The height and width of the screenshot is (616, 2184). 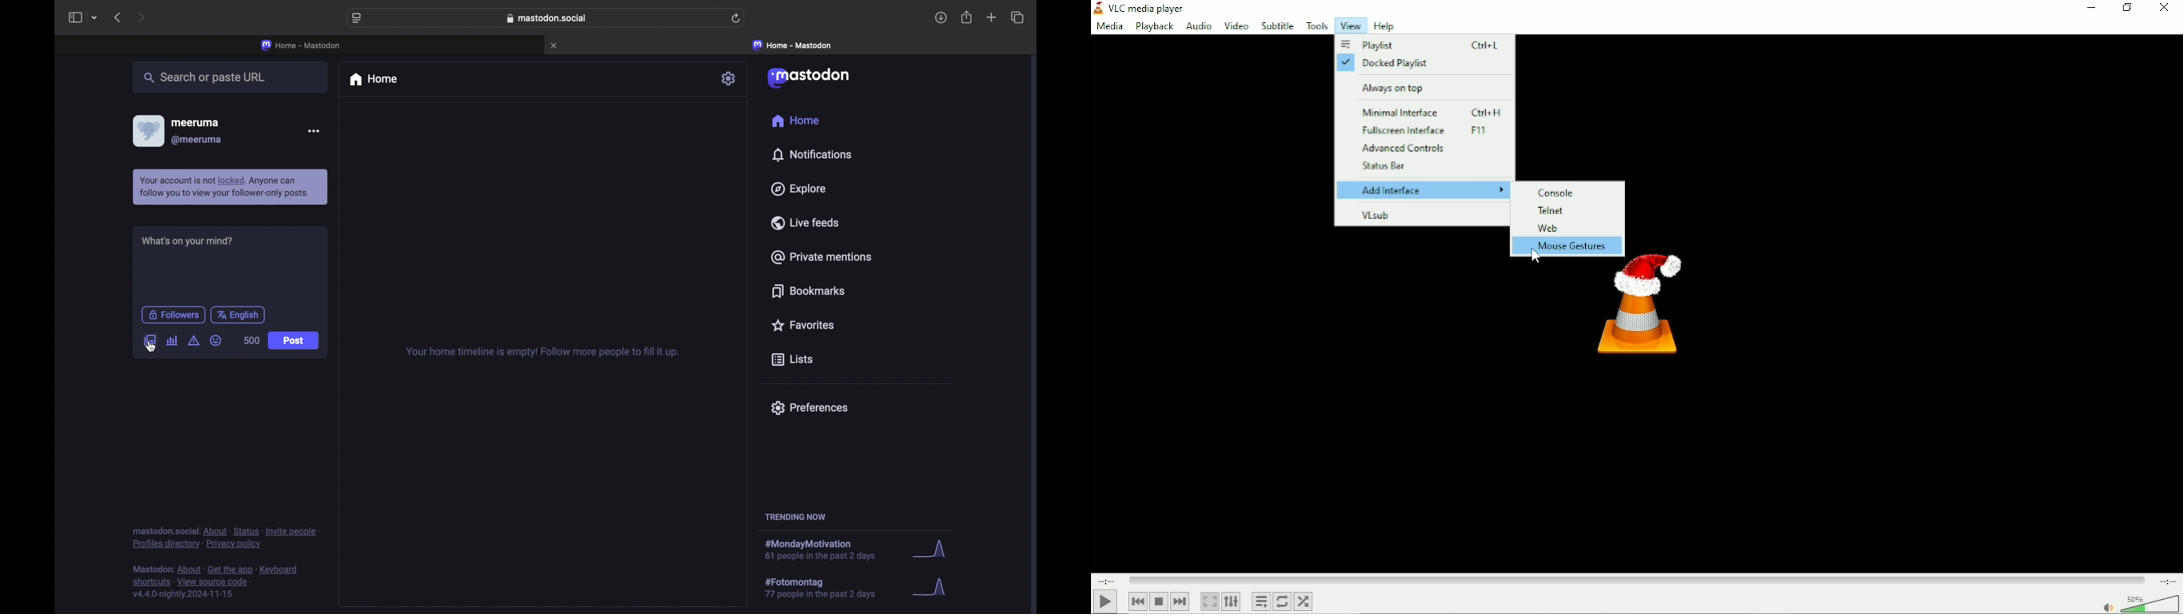 I want to click on add  poll, so click(x=172, y=341).